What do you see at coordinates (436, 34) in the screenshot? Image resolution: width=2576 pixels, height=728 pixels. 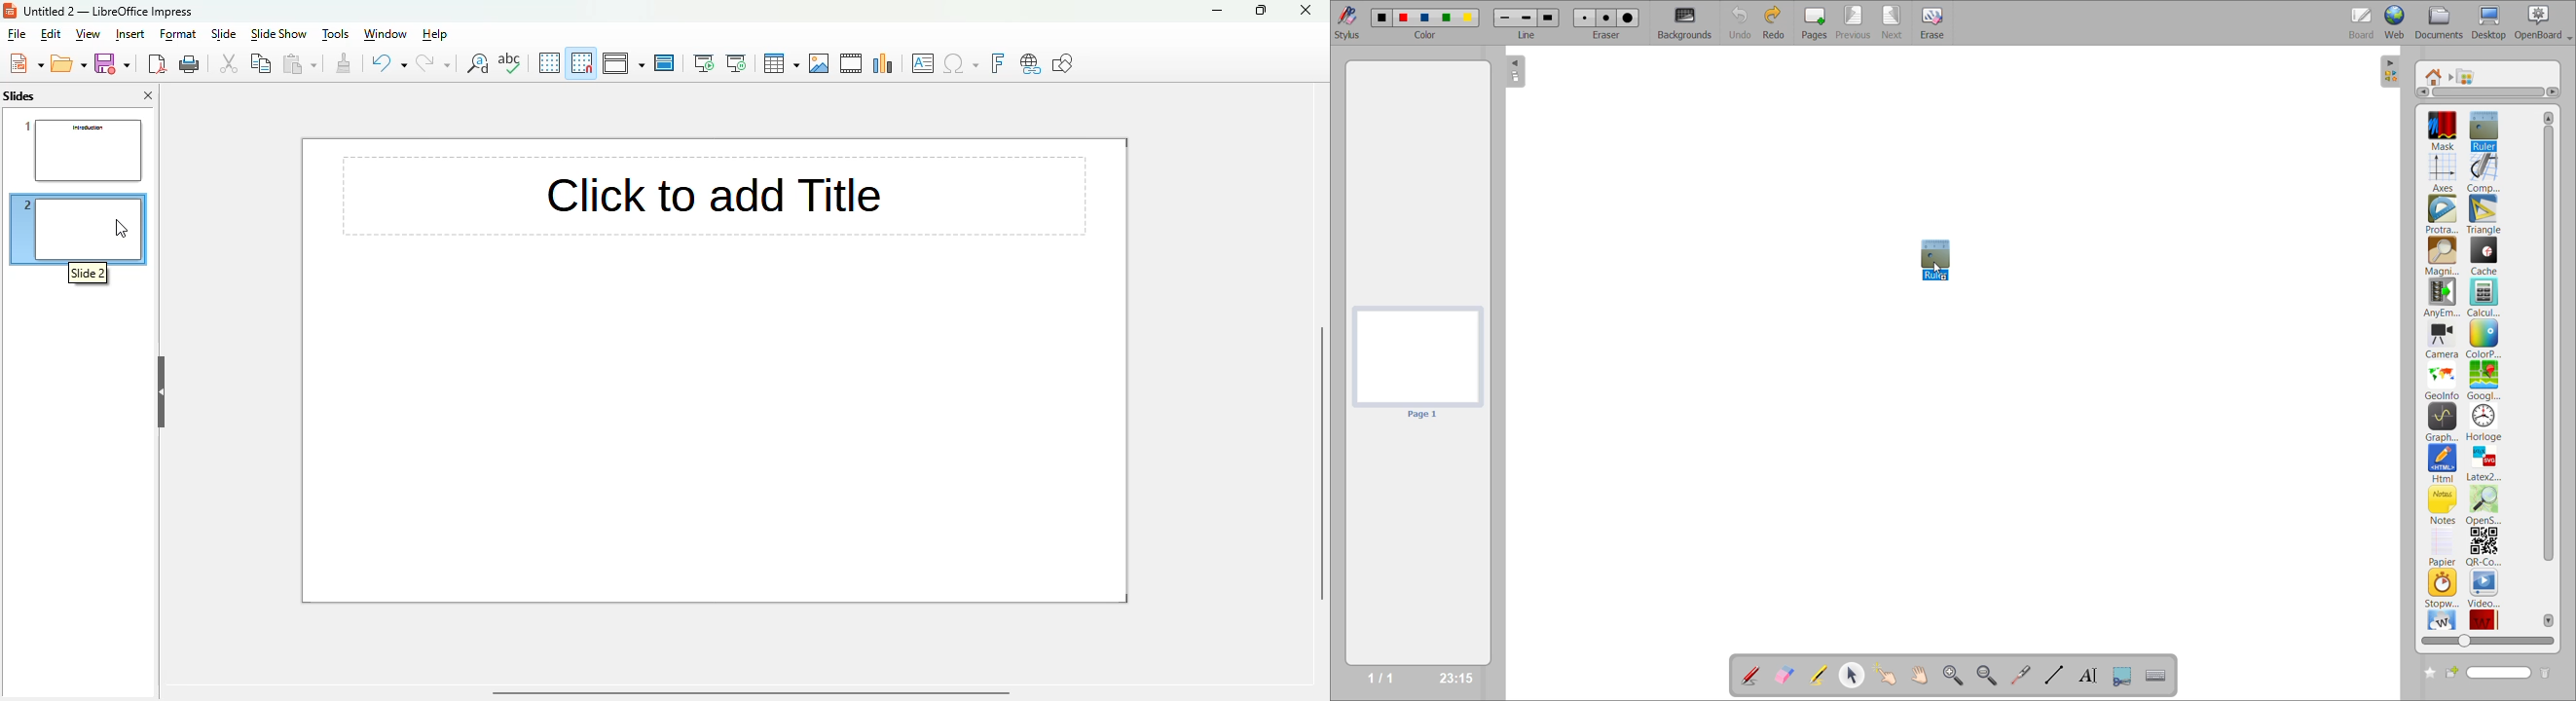 I see `help` at bounding box center [436, 34].